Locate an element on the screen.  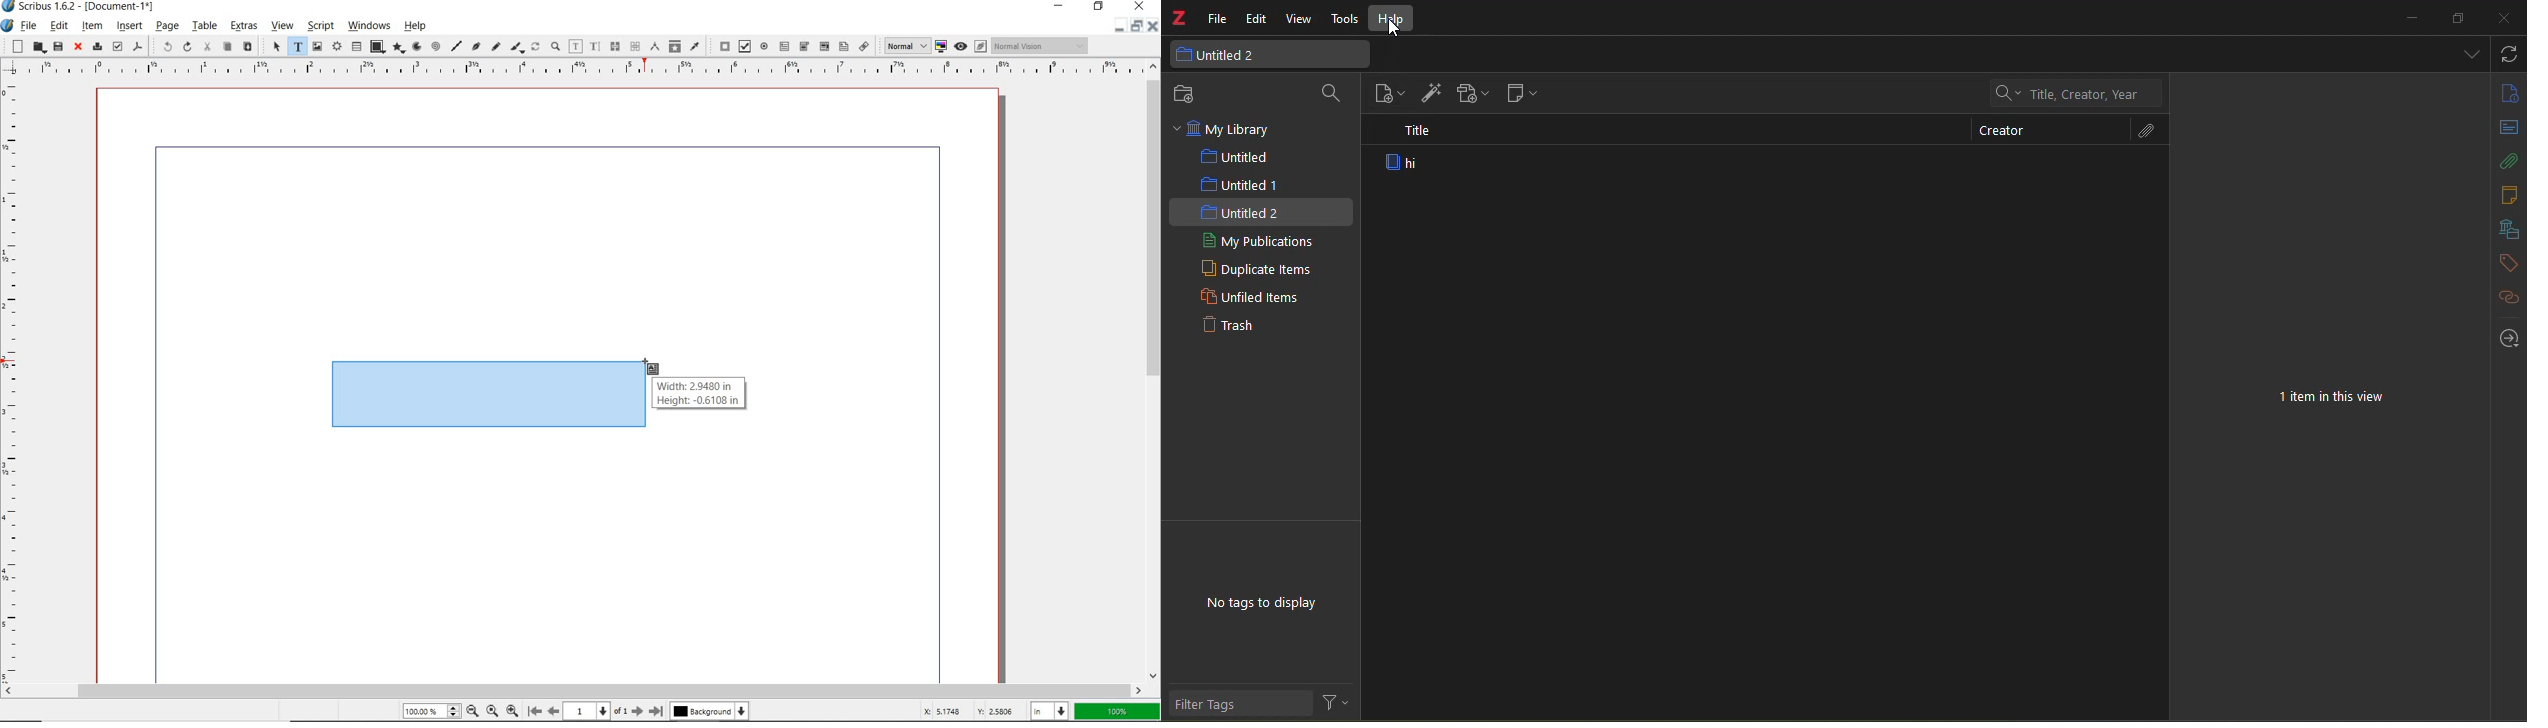
extras is located at coordinates (243, 28).